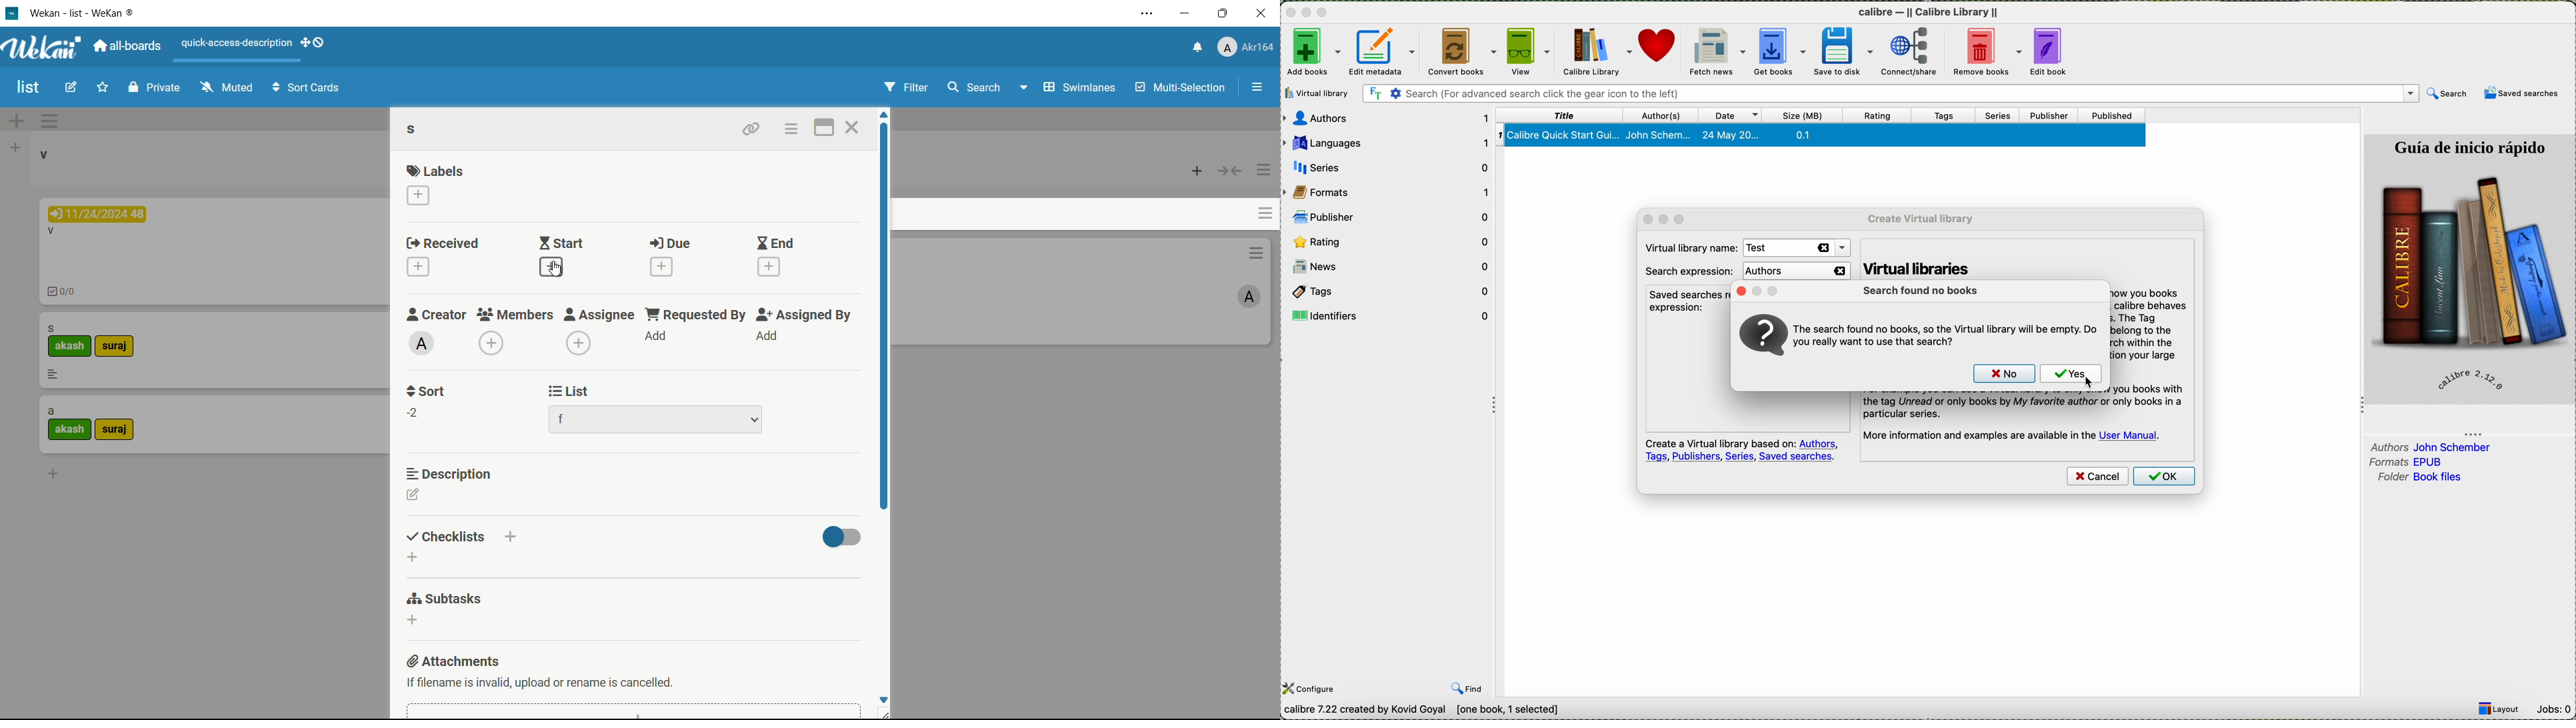  What do you see at coordinates (1823, 137) in the screenshot?
I see `book` at bounding box center [1823, 137].